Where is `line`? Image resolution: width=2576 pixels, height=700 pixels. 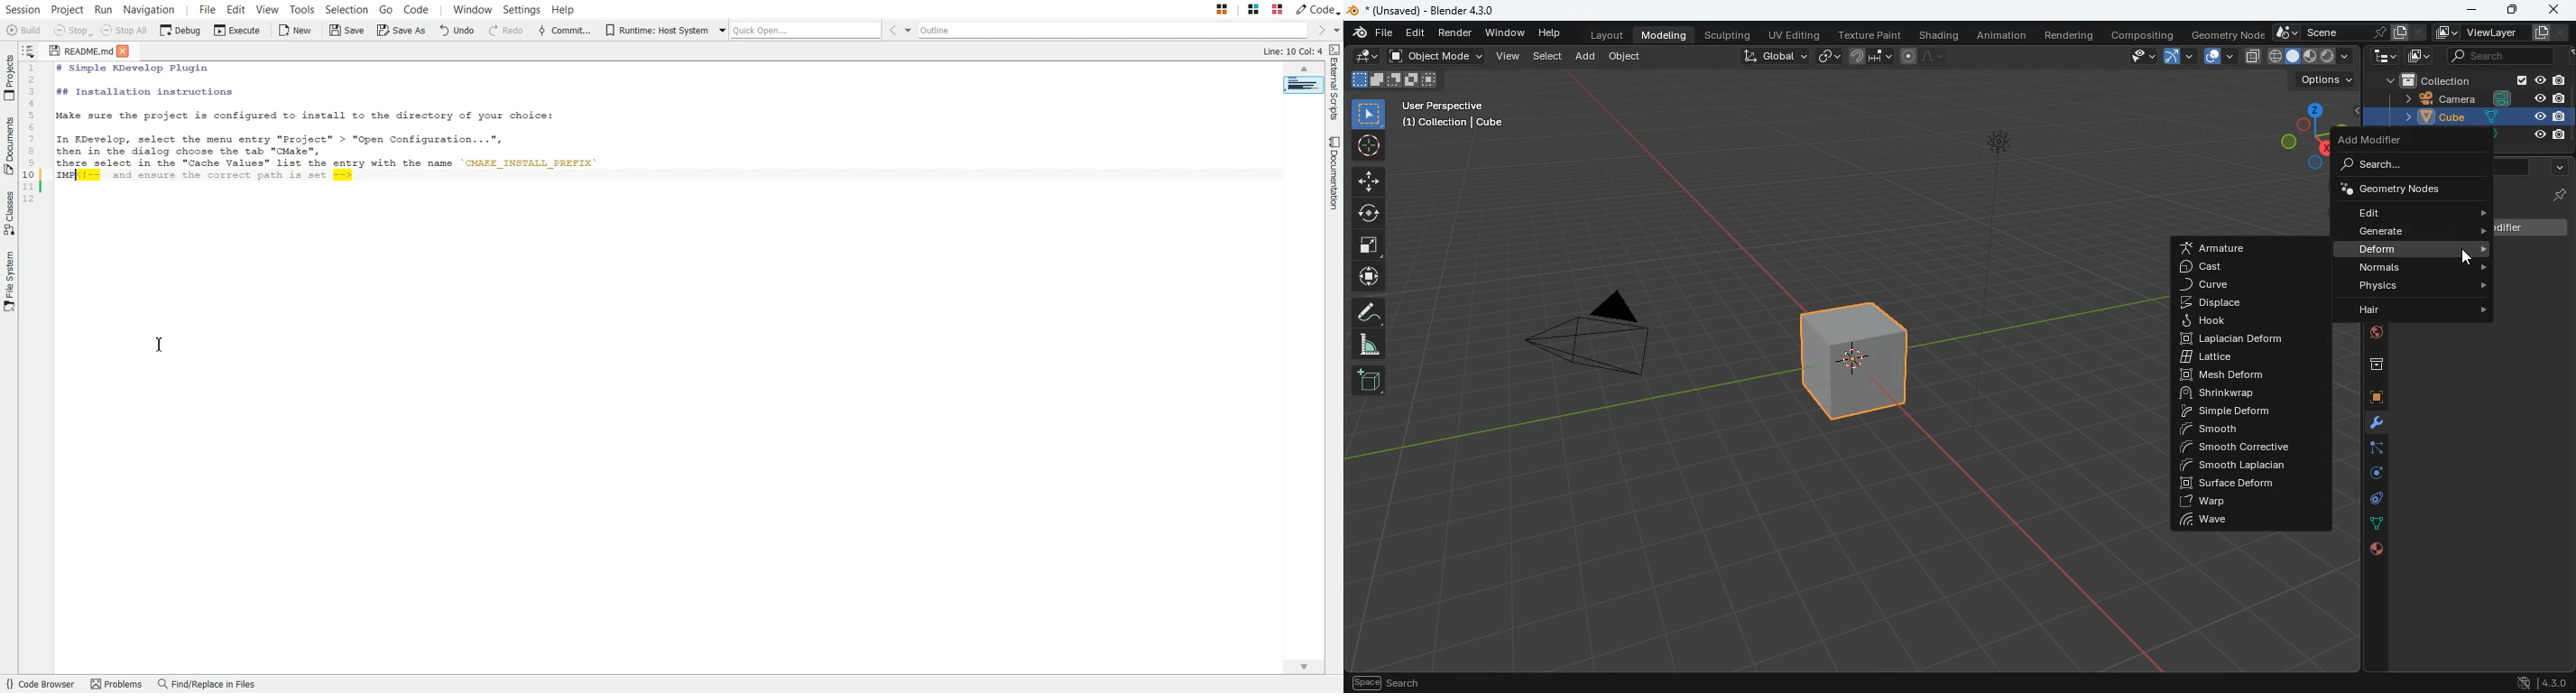 line is located at coordinates (1925, 55).